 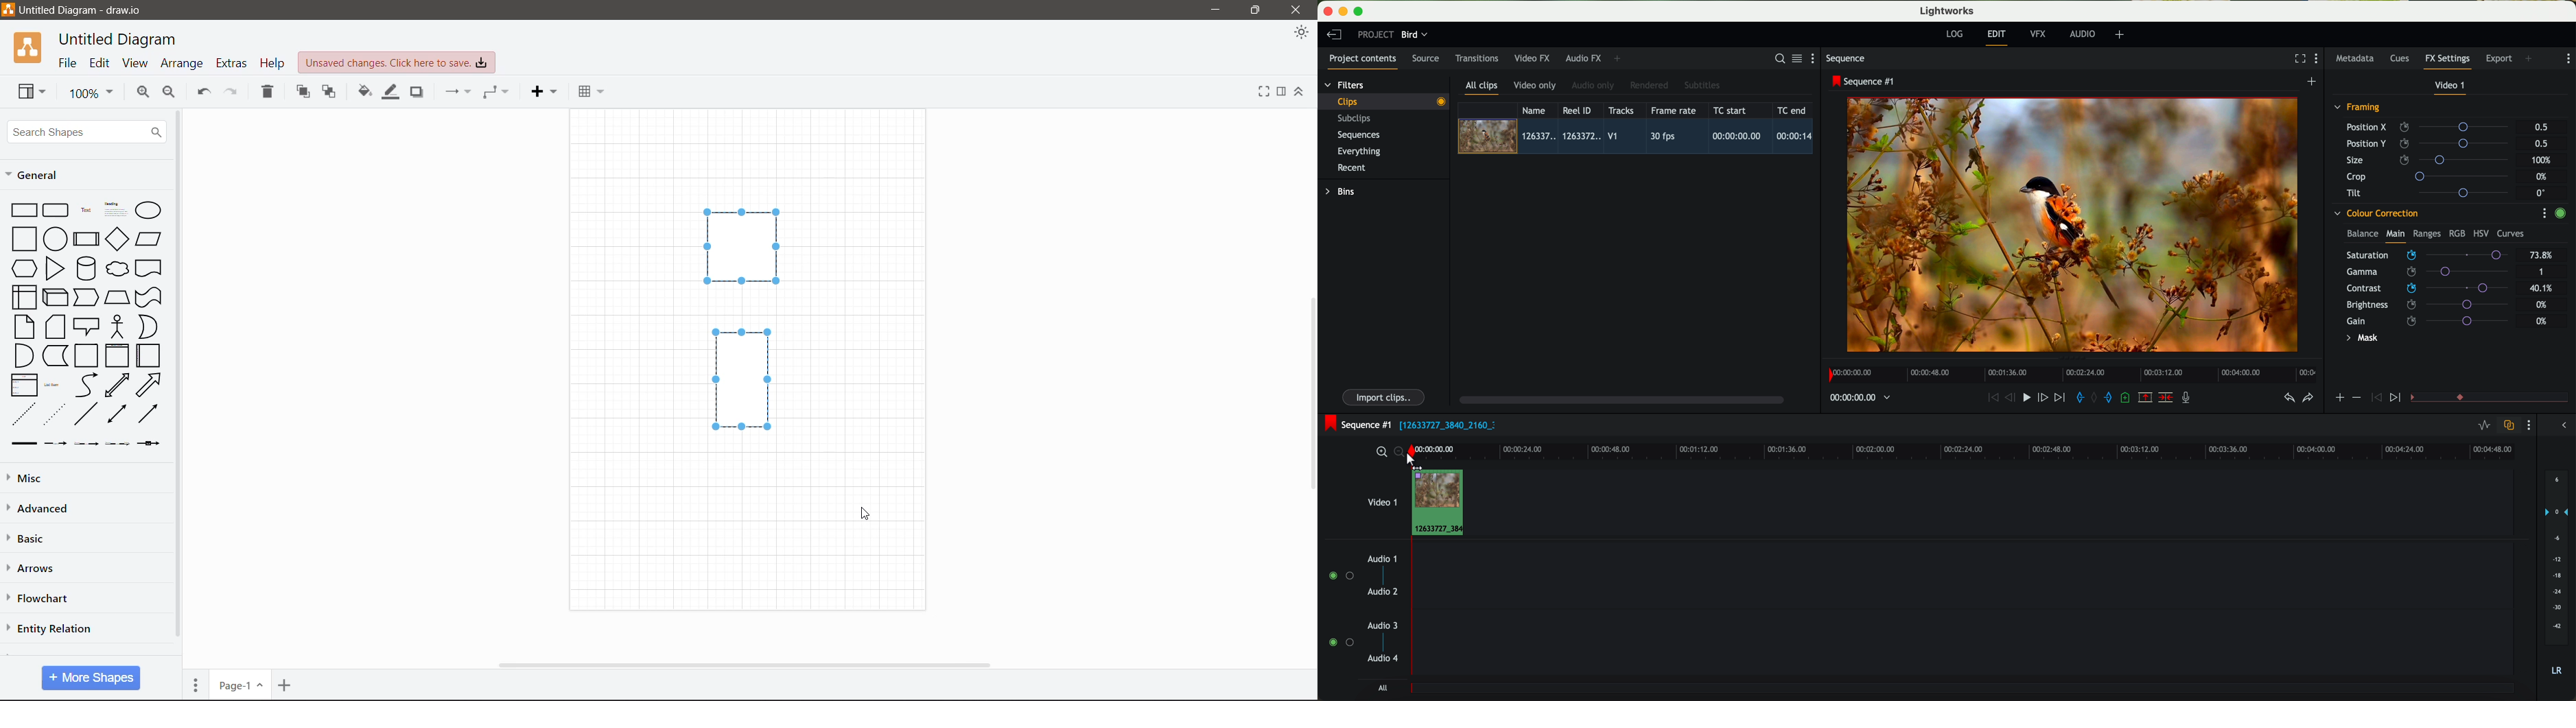 What do you see at coordinates (2375, 213) in the screenshot?
I see `colour correction` at bounding box center [2375, 213].